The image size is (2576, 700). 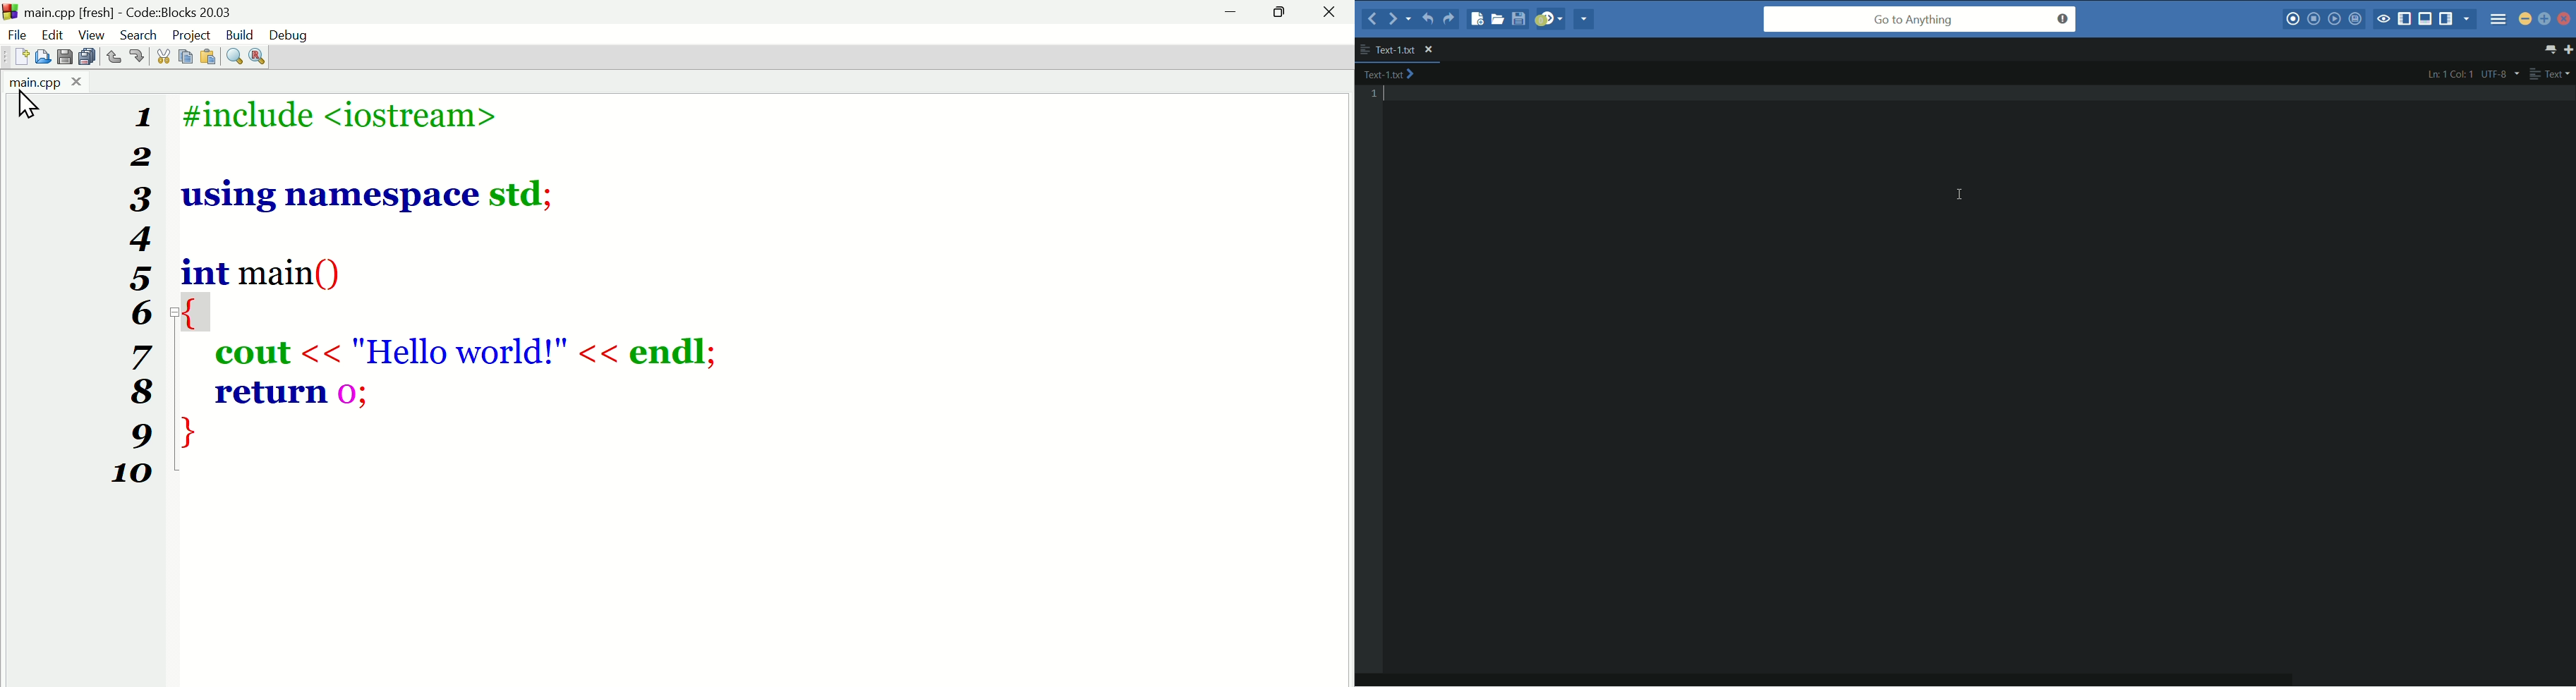 What do you see at coordinates (193, 34) in the screenshot?
I see `Project` at bounding box center [193, 34].